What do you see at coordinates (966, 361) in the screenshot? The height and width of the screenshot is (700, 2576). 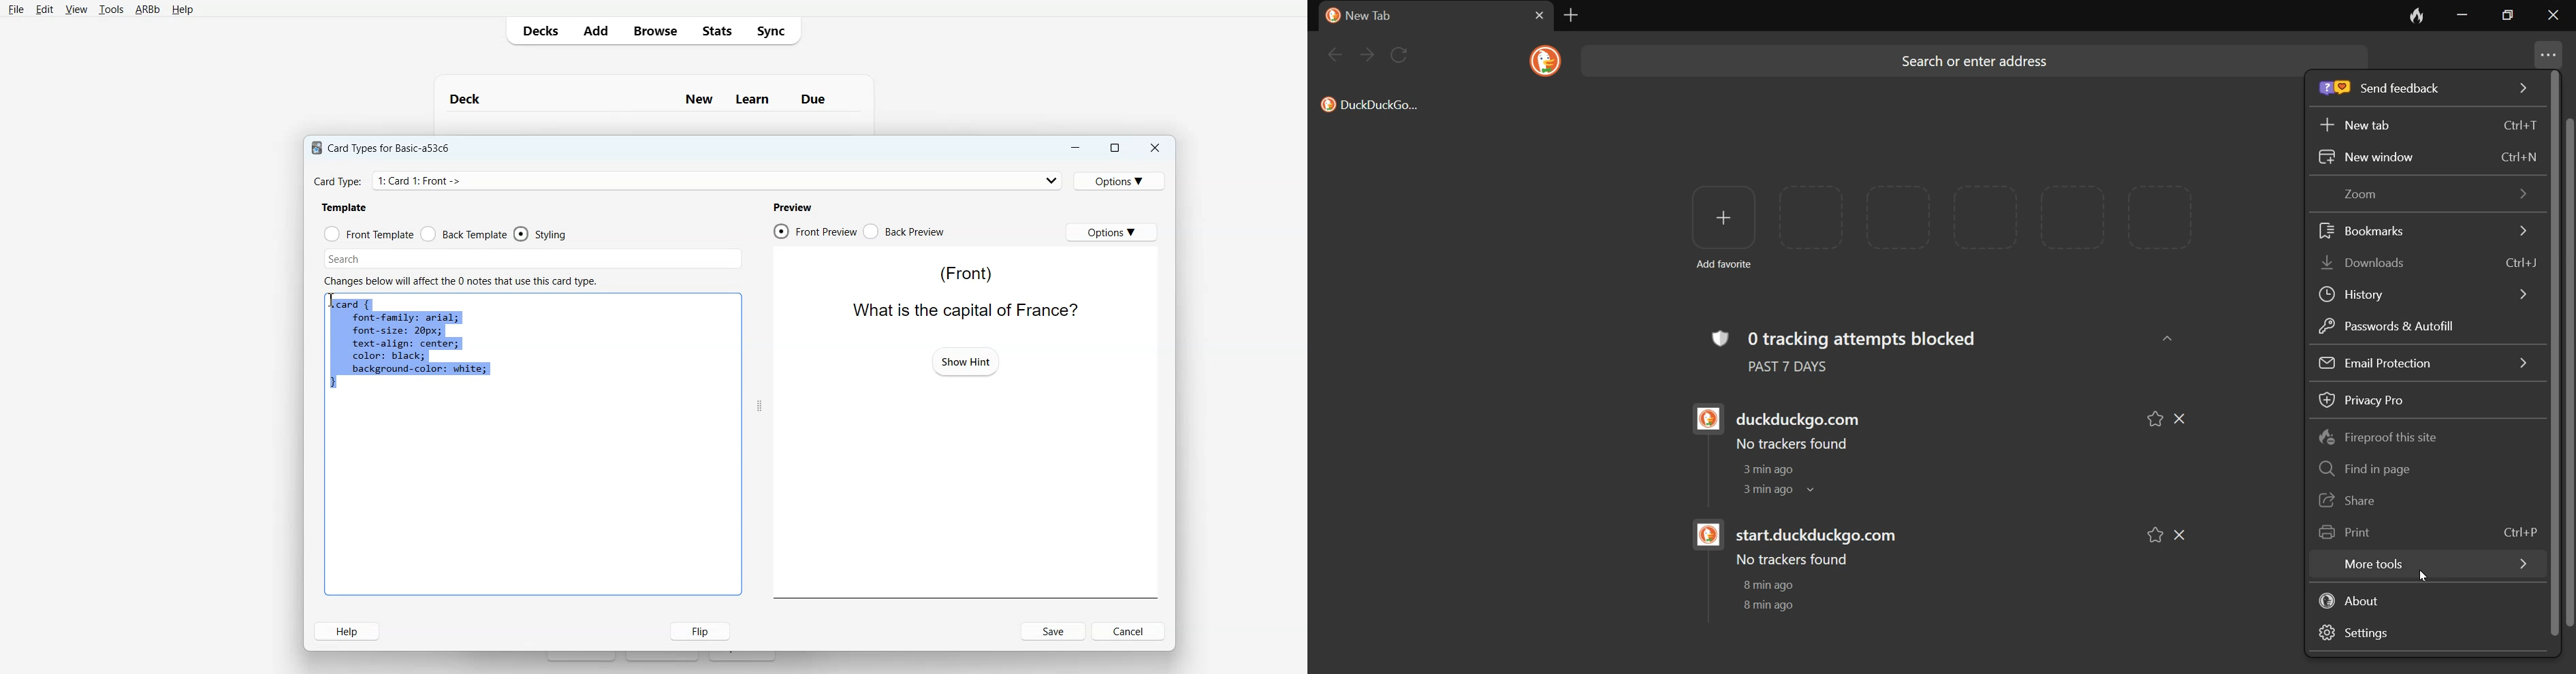 I see `Show Hint` at bounding box center [966, 361].